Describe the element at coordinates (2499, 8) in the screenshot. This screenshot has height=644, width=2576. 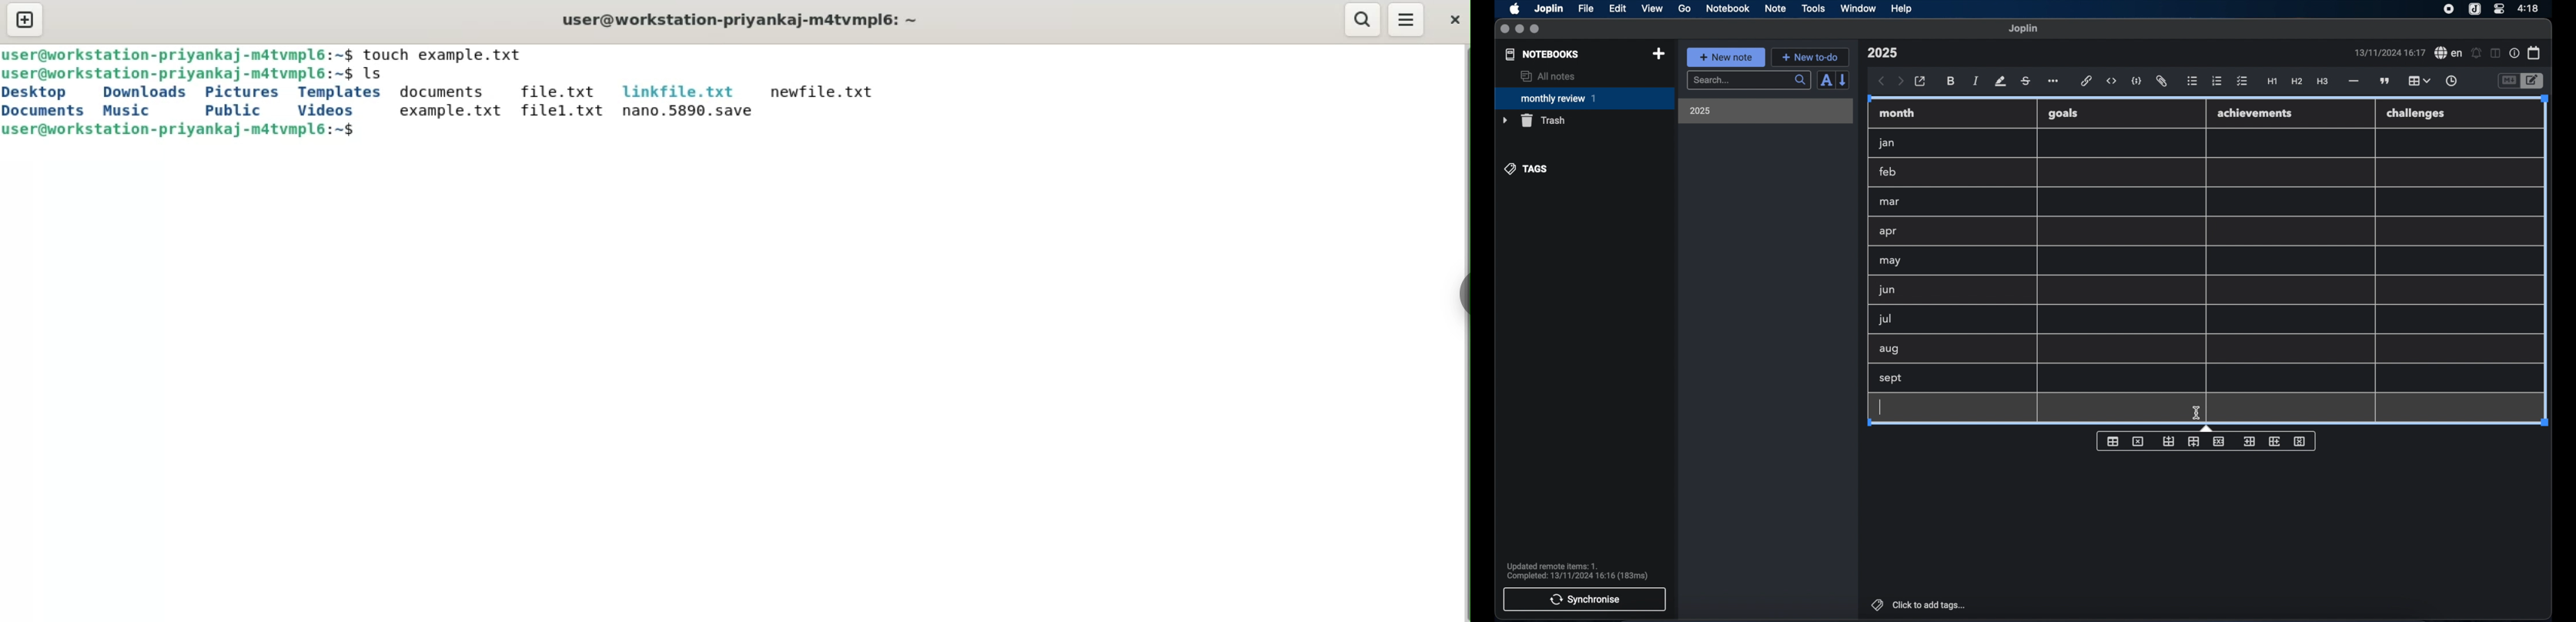
I see `control center` at that location.